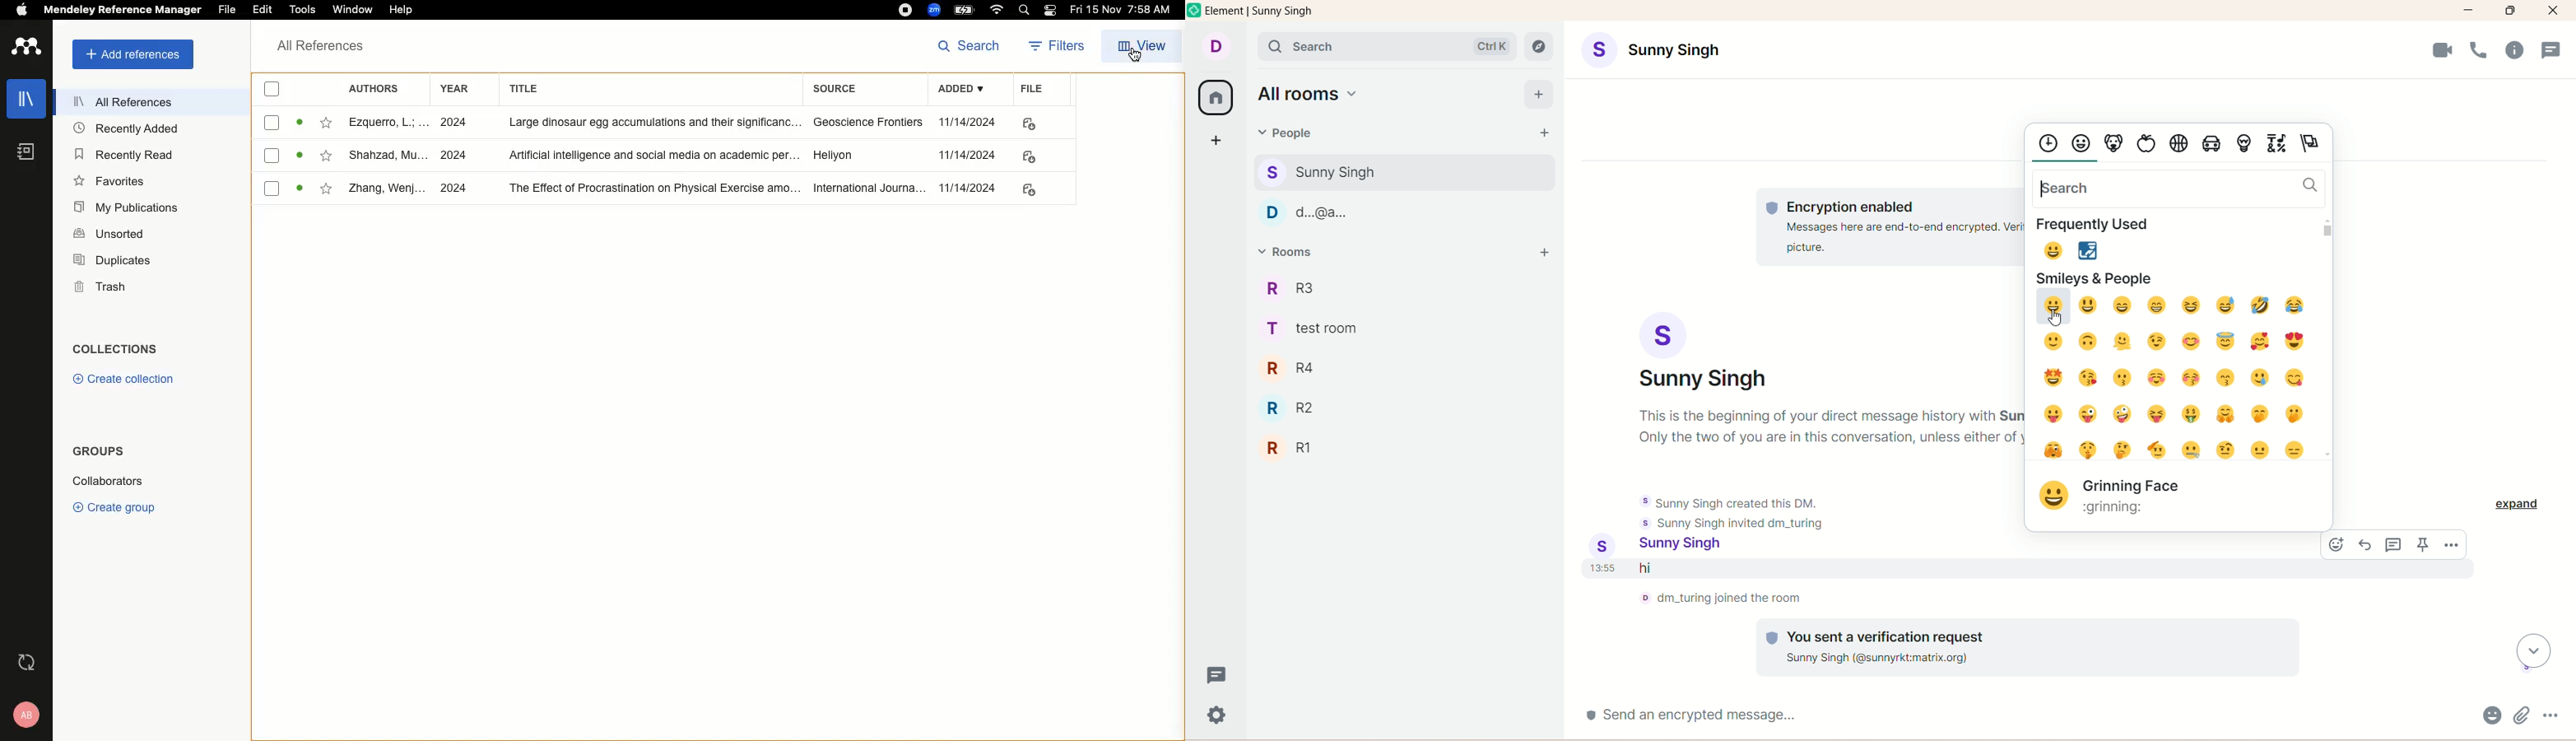 Image resolution: width=2576 pixels, height=756 pixels. Describe the element at coordinates (969, 188) in the screenshot. I see `11/14/2024` at that location.